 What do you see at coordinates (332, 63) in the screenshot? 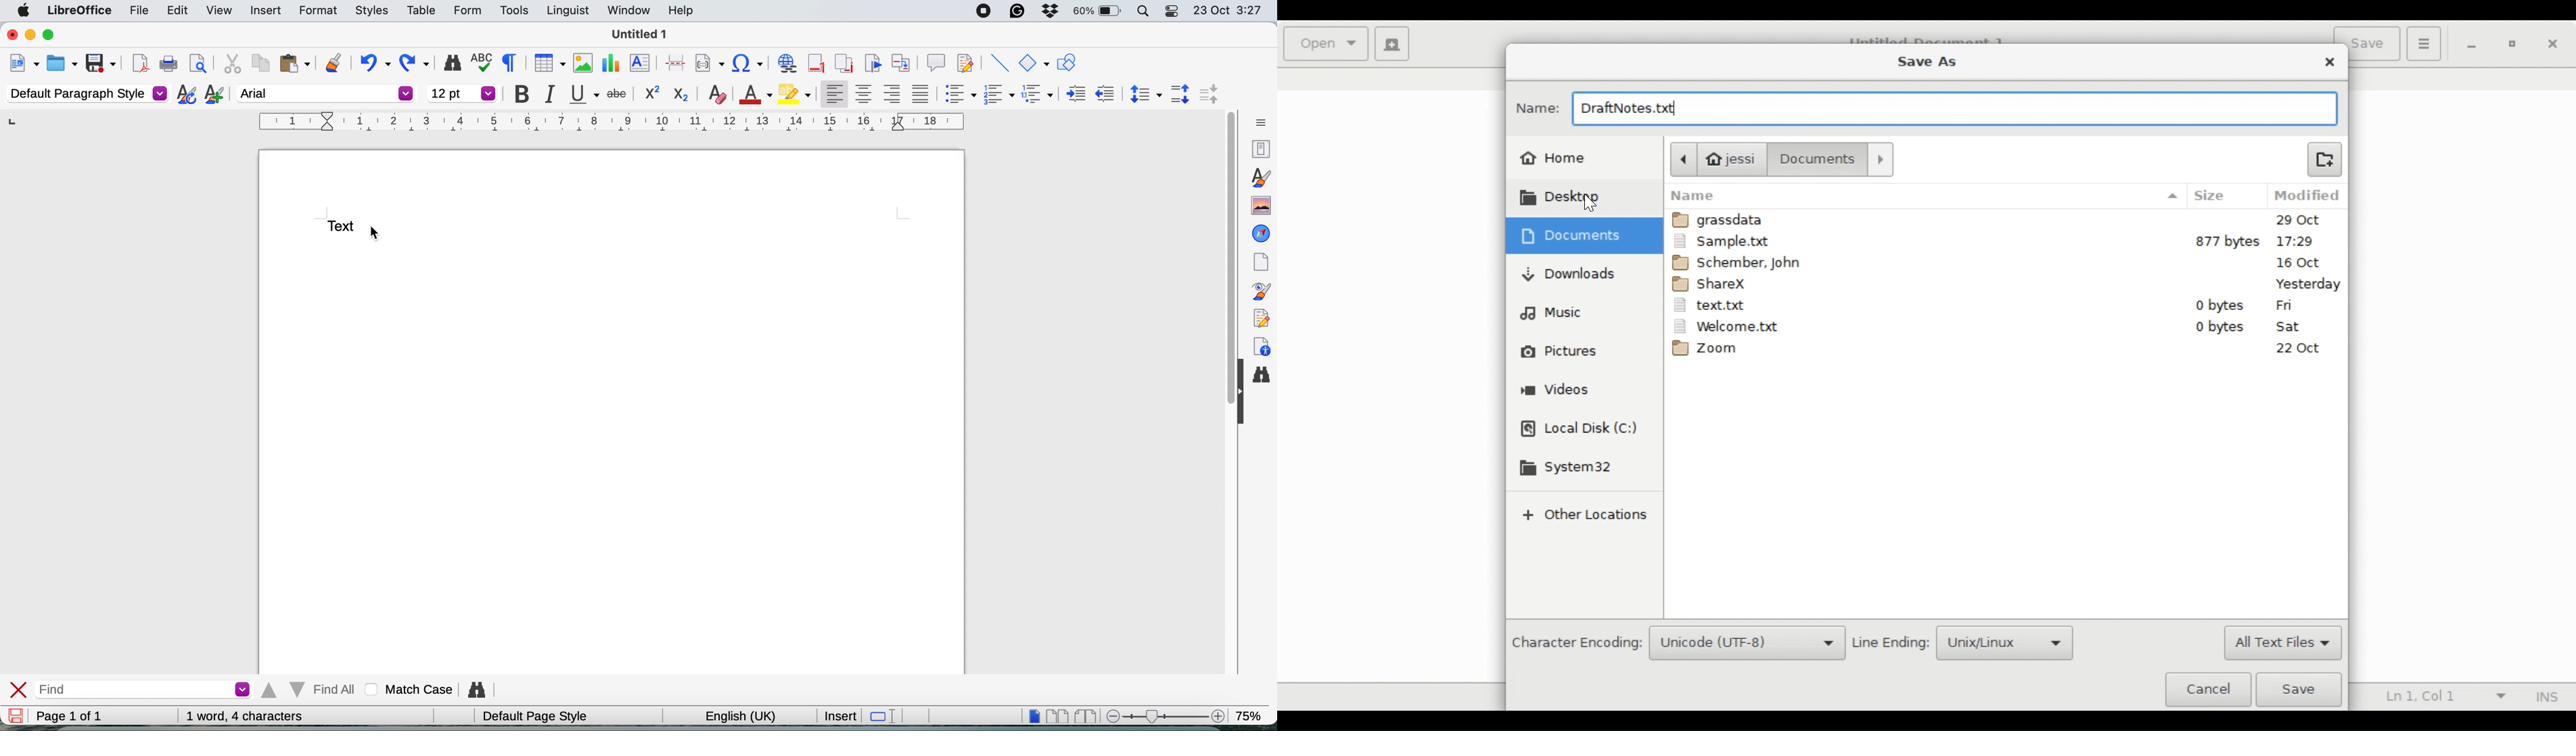
I see `clone formatting` at bounding box center [332, 63].